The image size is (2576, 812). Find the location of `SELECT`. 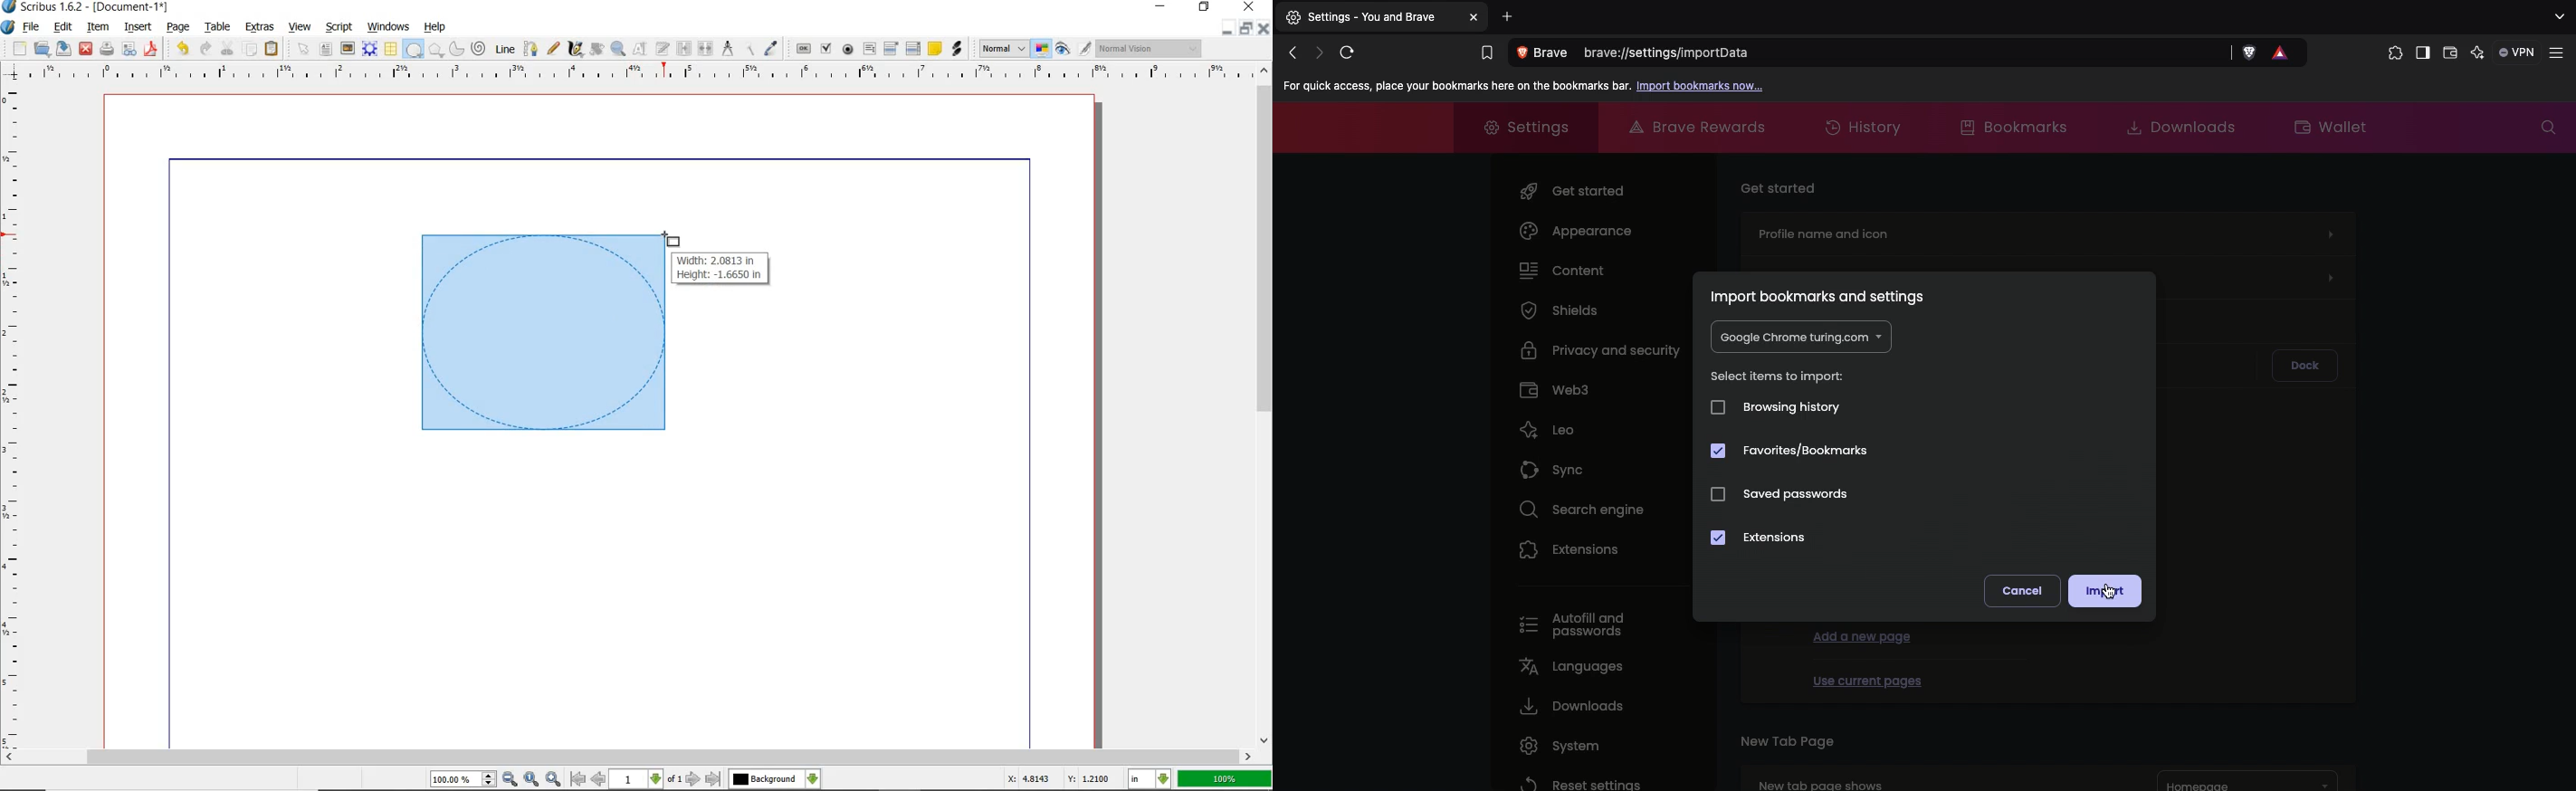

SELECT is located at coordinates (304, 50).